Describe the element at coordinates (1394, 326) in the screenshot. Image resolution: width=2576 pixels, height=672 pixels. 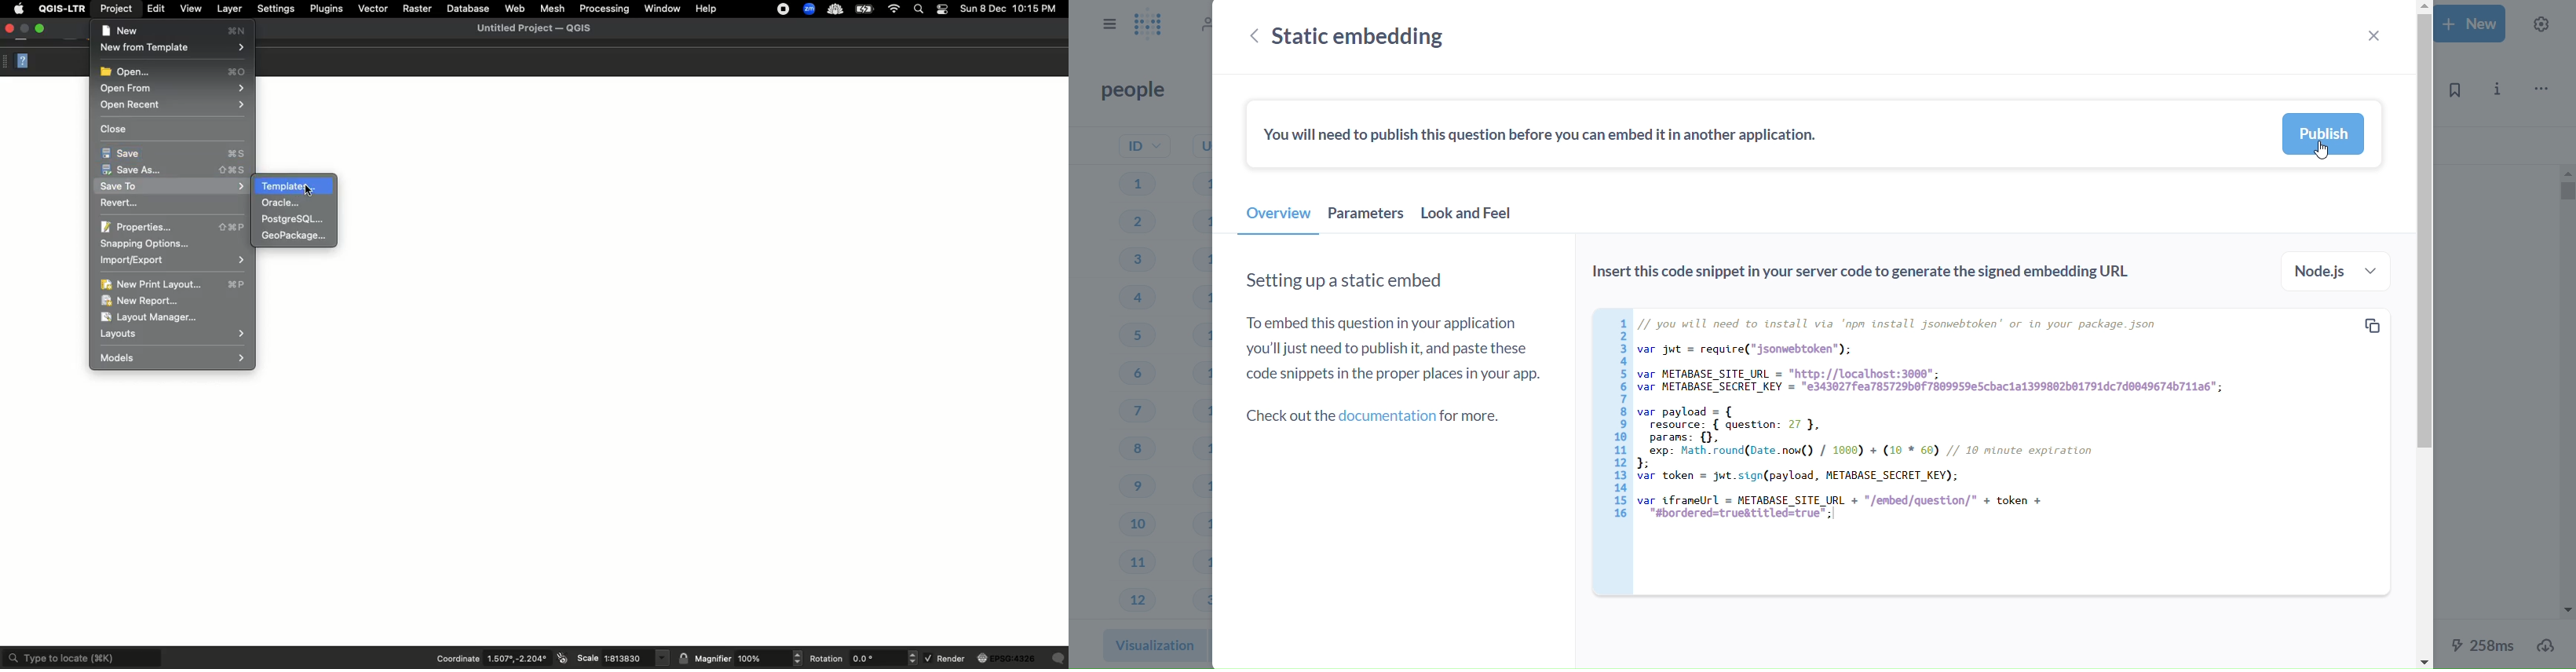
I see `Setting up a static embed

To embed this question in your application
you'll just need to publish it, and paste these
code snippets in the proper places in your app.` at that location.